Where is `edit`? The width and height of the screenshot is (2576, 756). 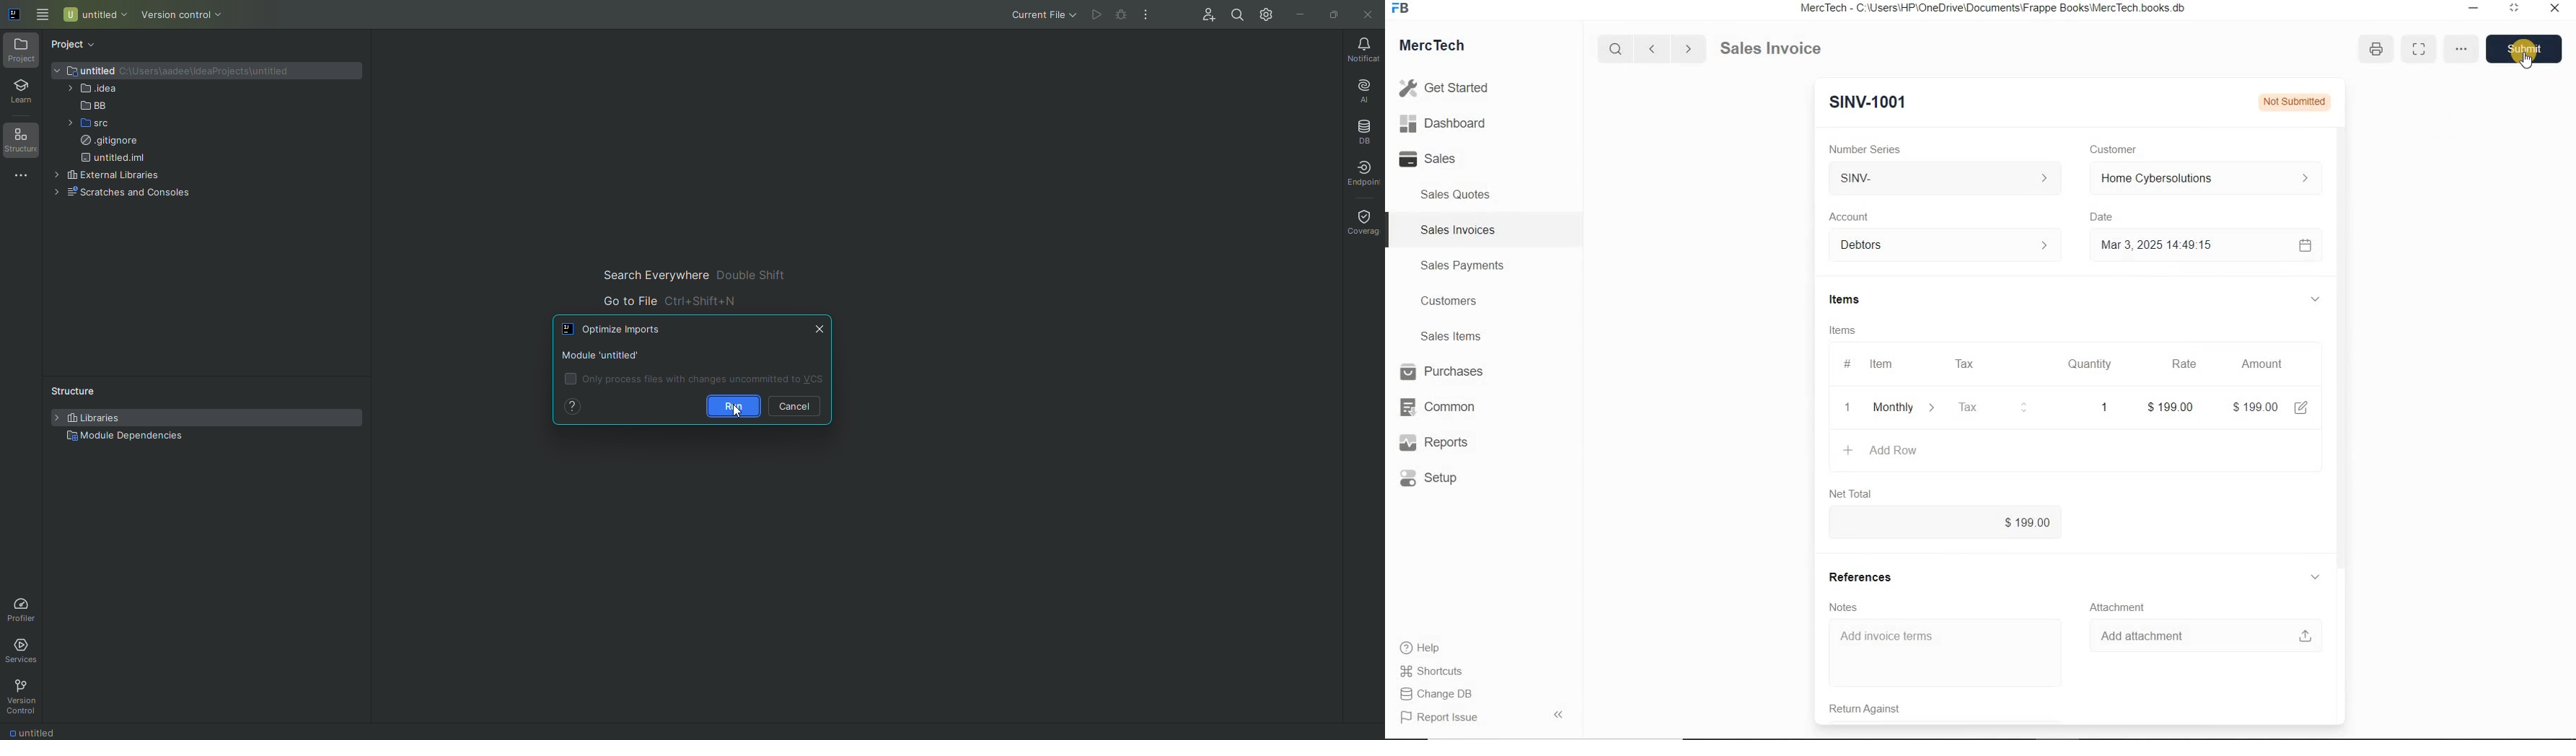
edit is located at coordinates (2301, 408).